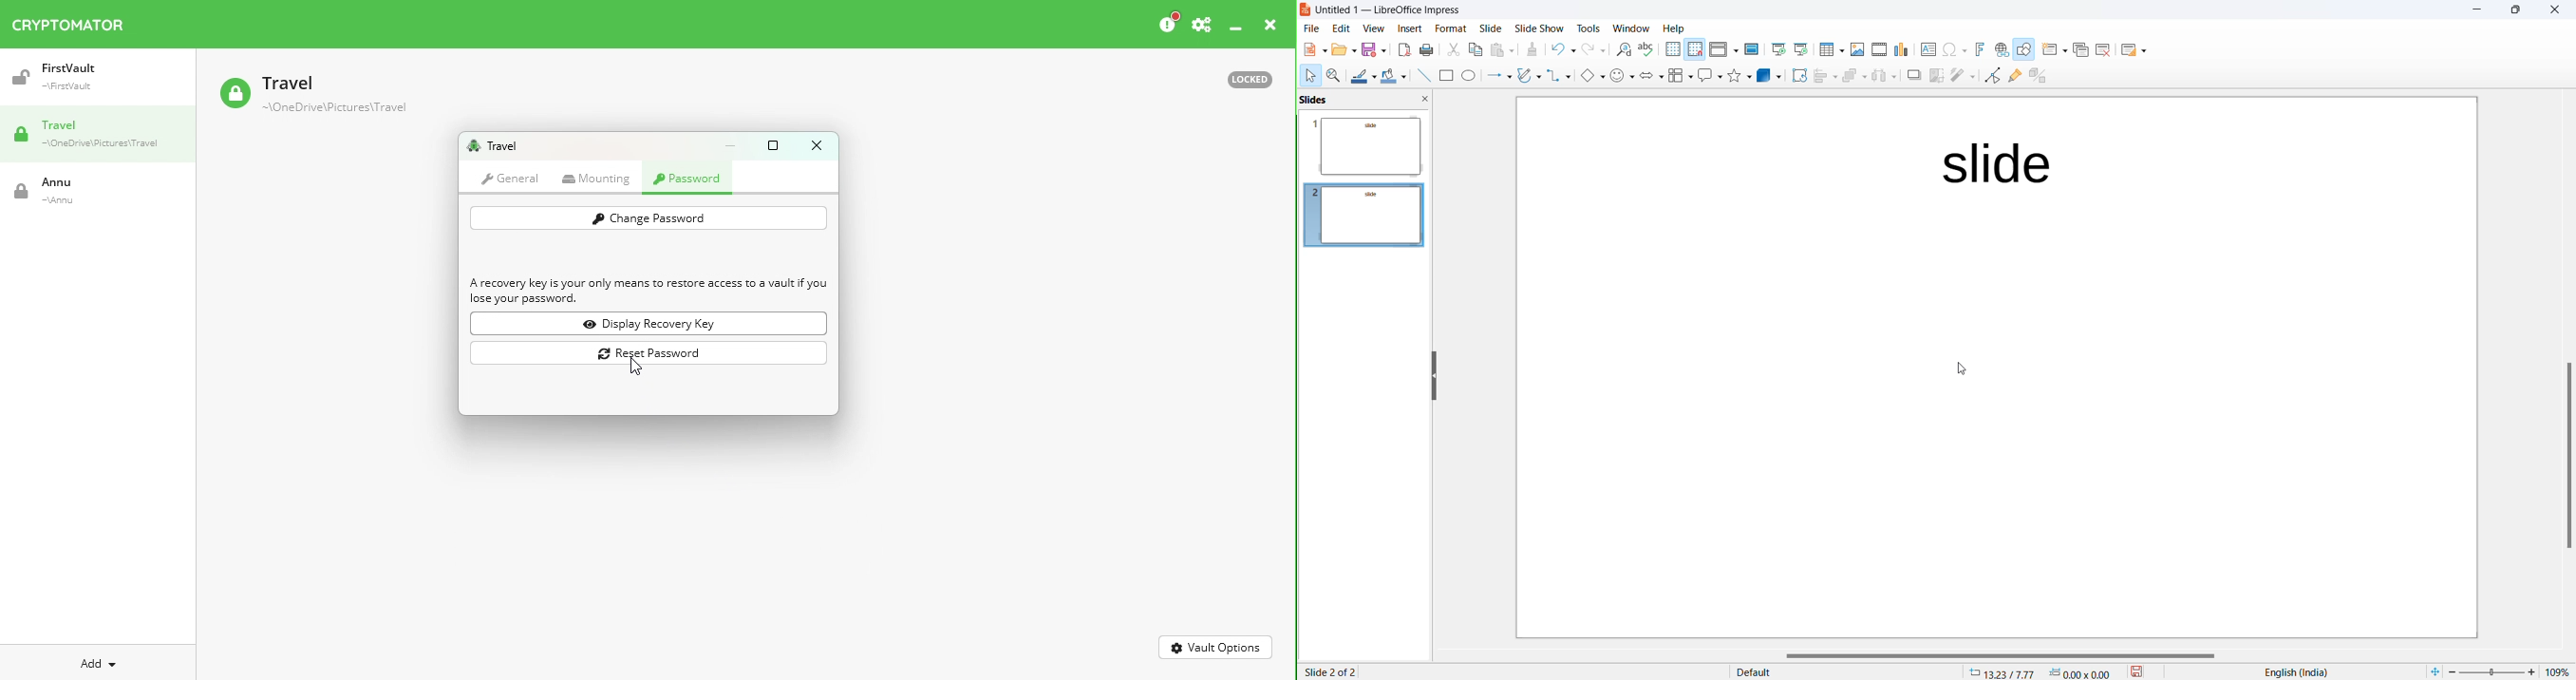 Image resolution: width=2576 pixels, height=700 pixels. What do you see at coordinates (2432, 671) in the screenshot?
I see `fit to current window` at bounding box center [2432, 671].